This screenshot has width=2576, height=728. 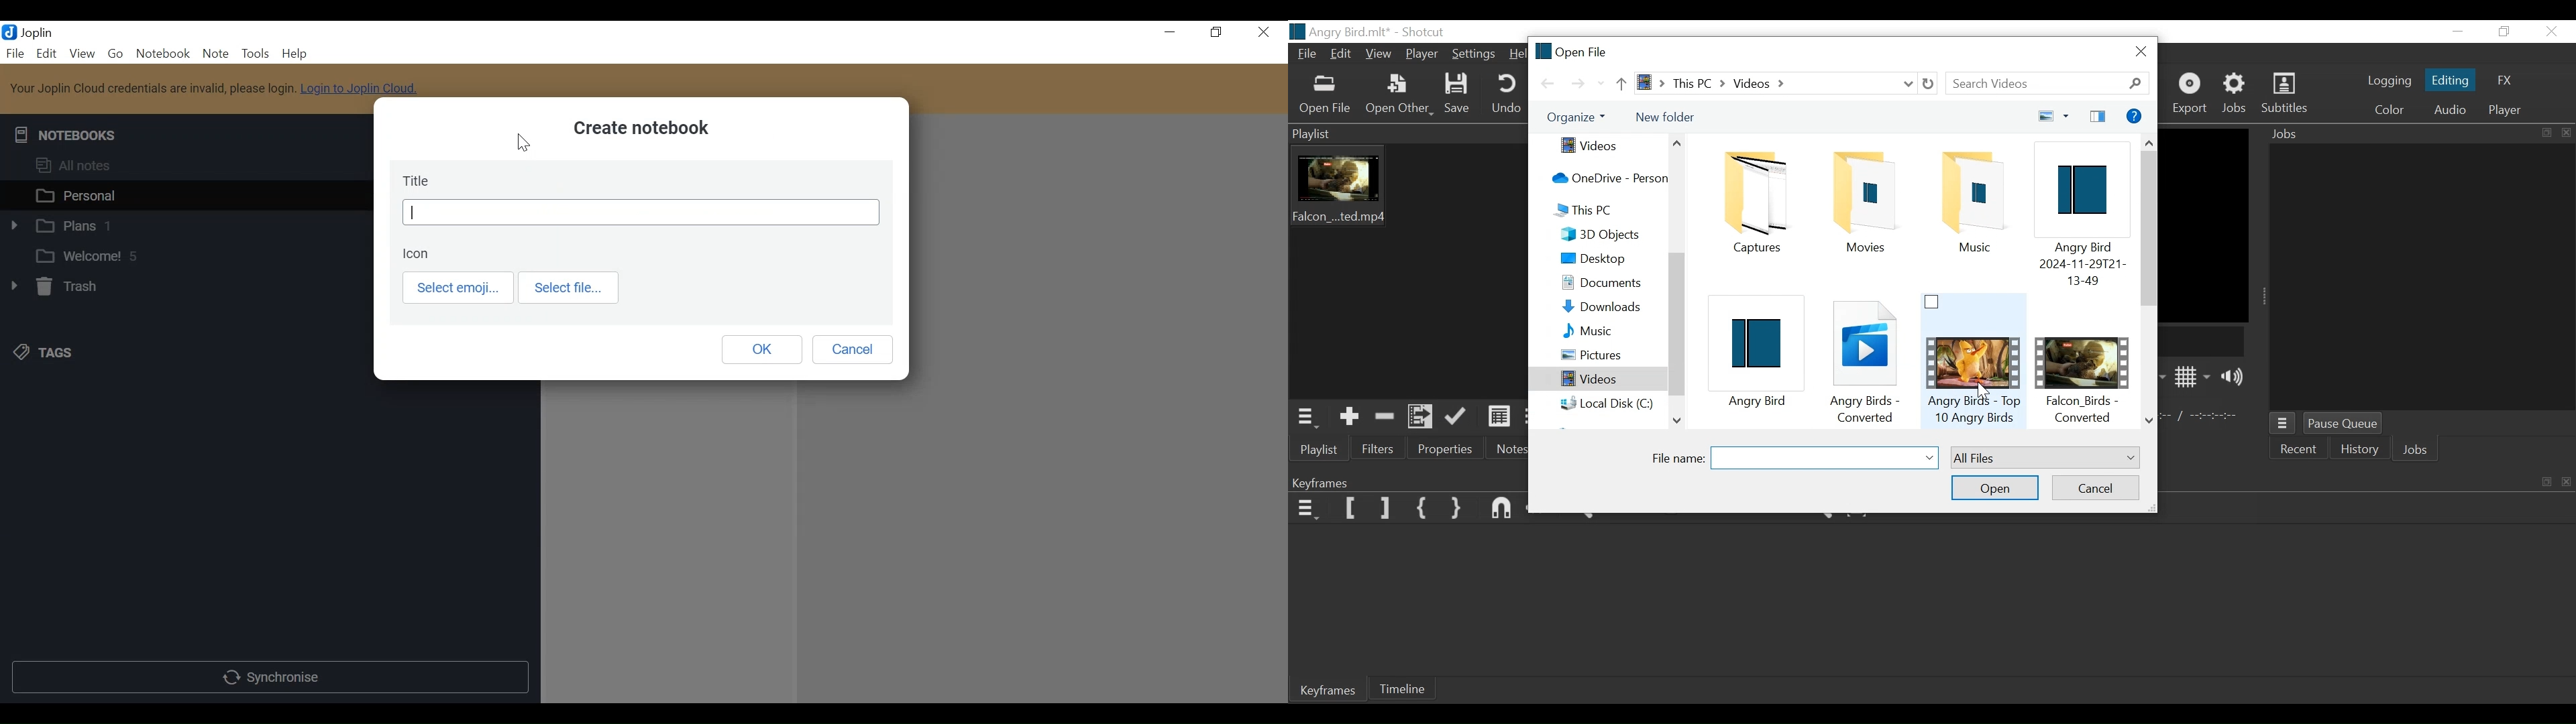 What do you see at coordinates (1364, 135) in the screenshot?
I see `Playlist menu` at bounding box center [1364, 135].